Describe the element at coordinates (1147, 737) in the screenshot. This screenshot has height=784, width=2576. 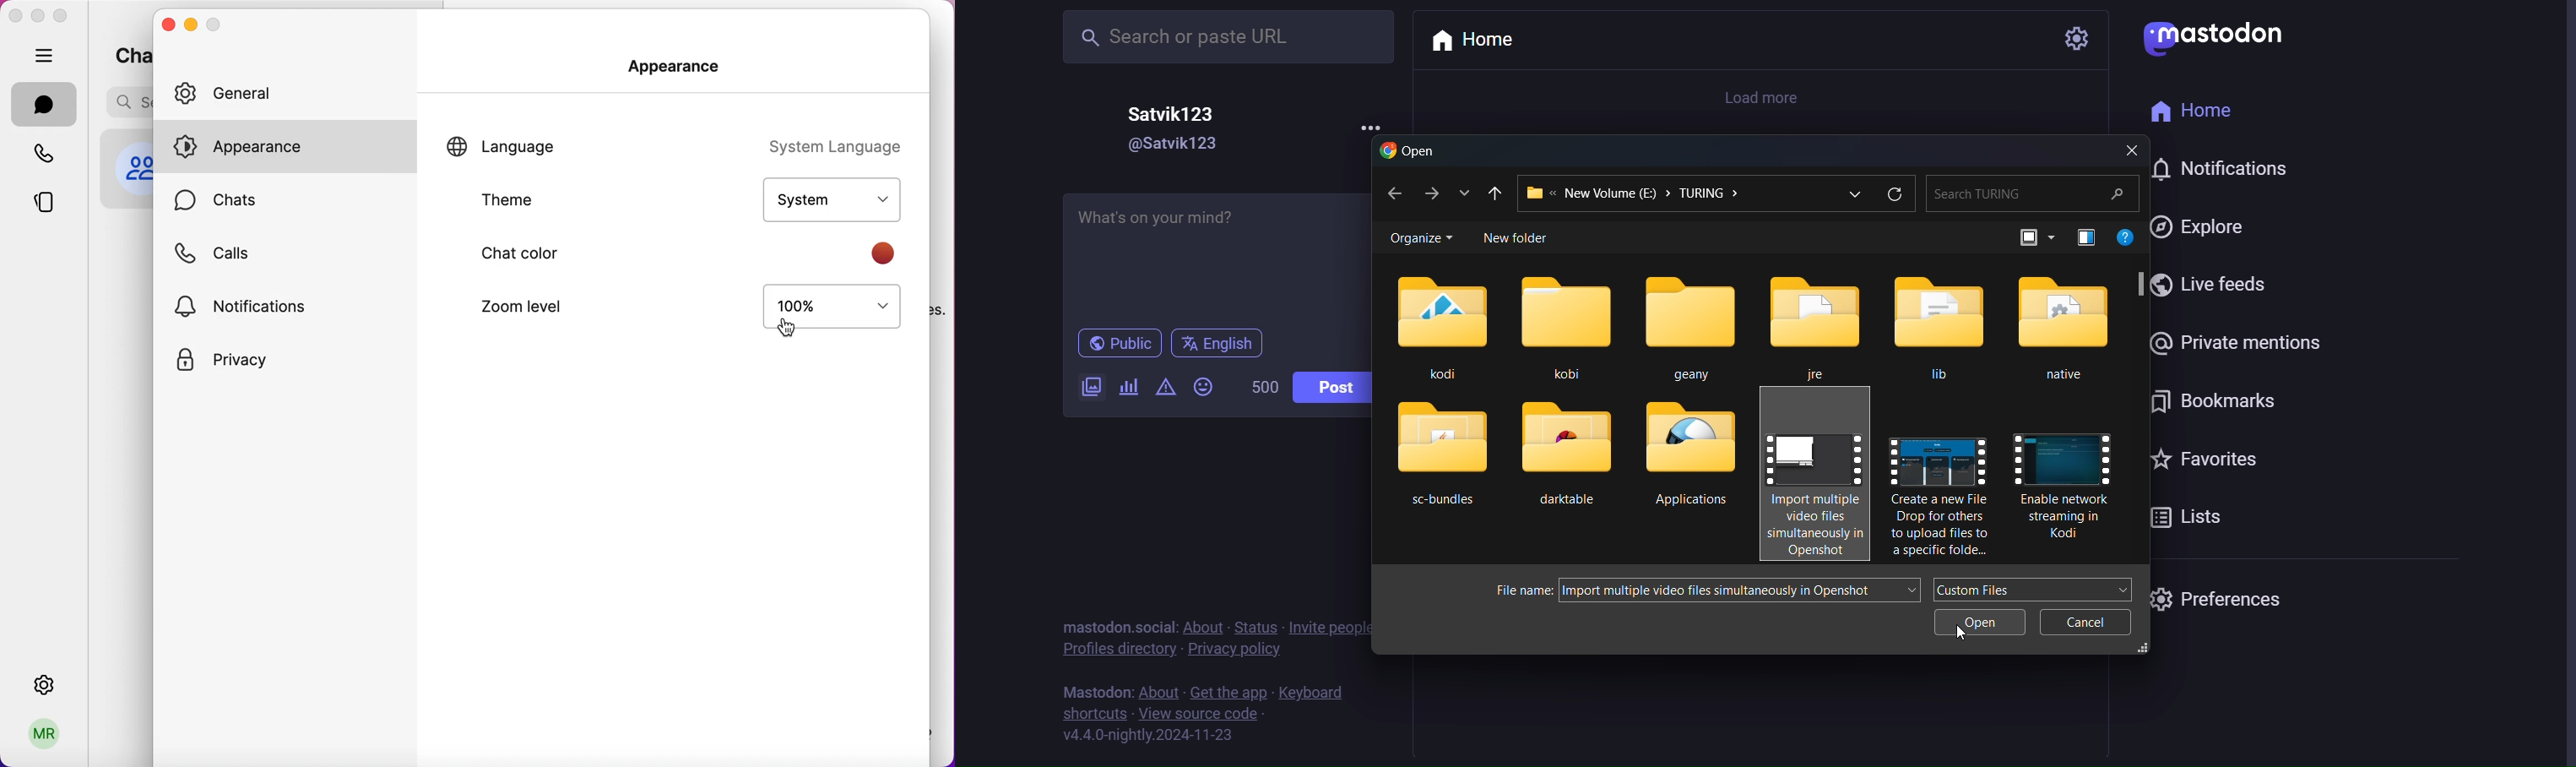
I see `version` at that location.